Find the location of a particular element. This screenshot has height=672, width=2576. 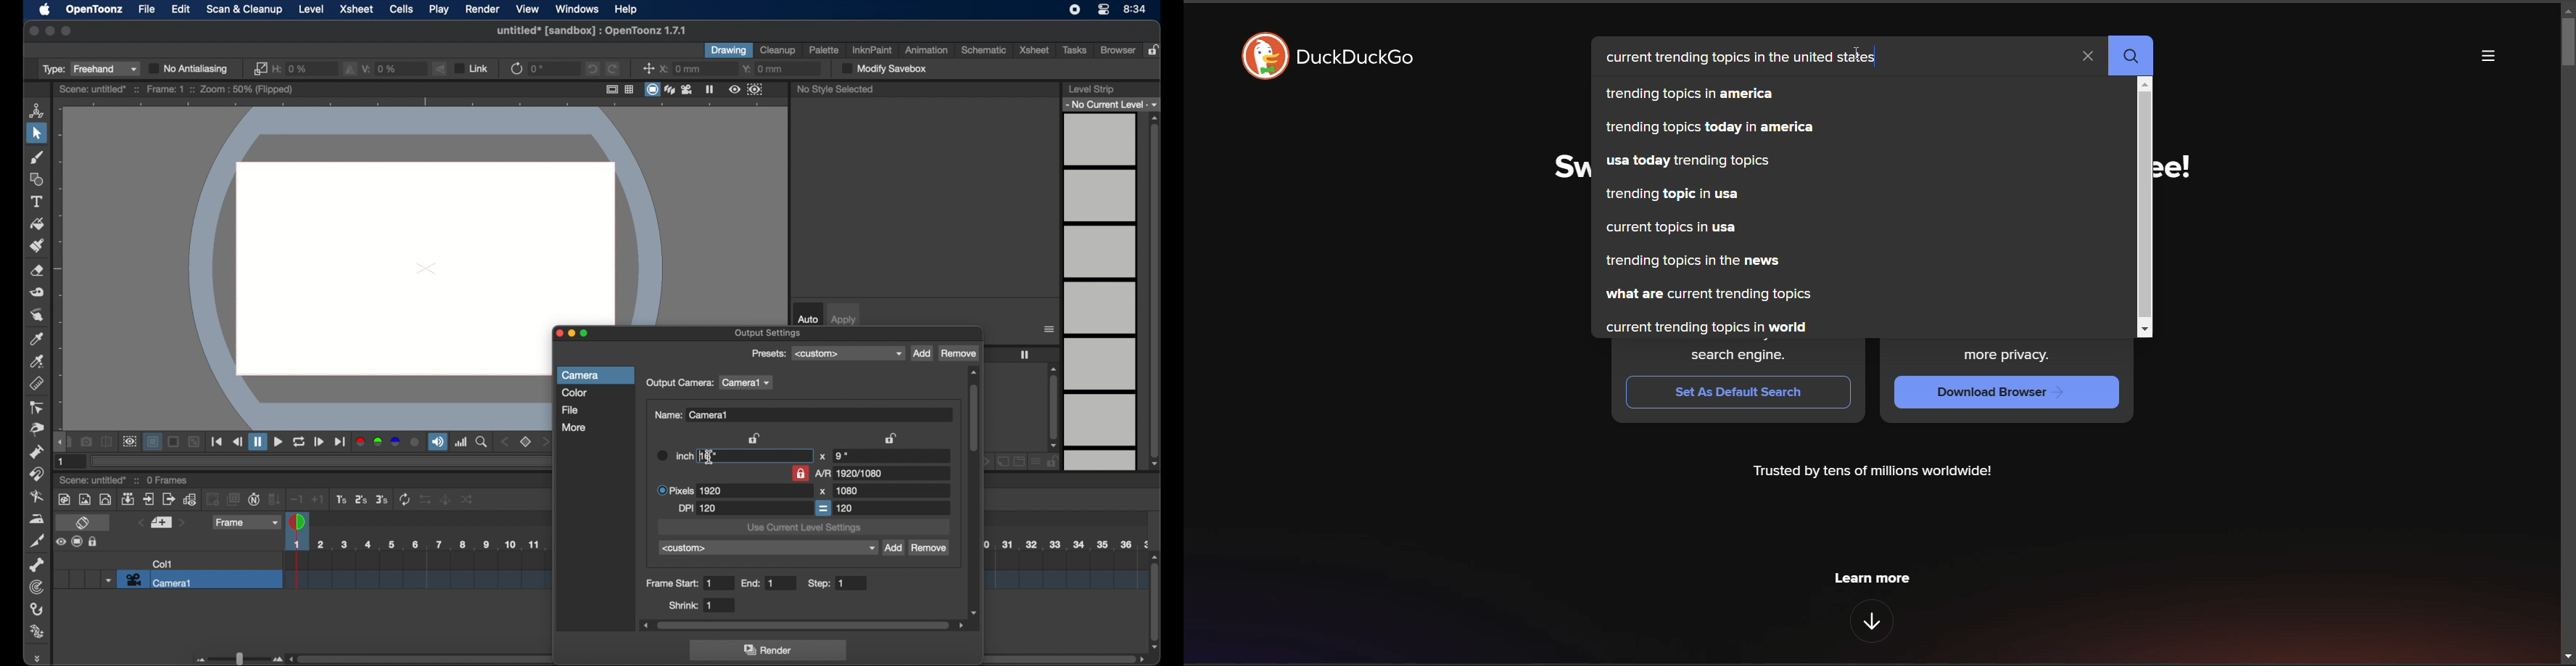

scroll bar is located at coordinates (418, 659).